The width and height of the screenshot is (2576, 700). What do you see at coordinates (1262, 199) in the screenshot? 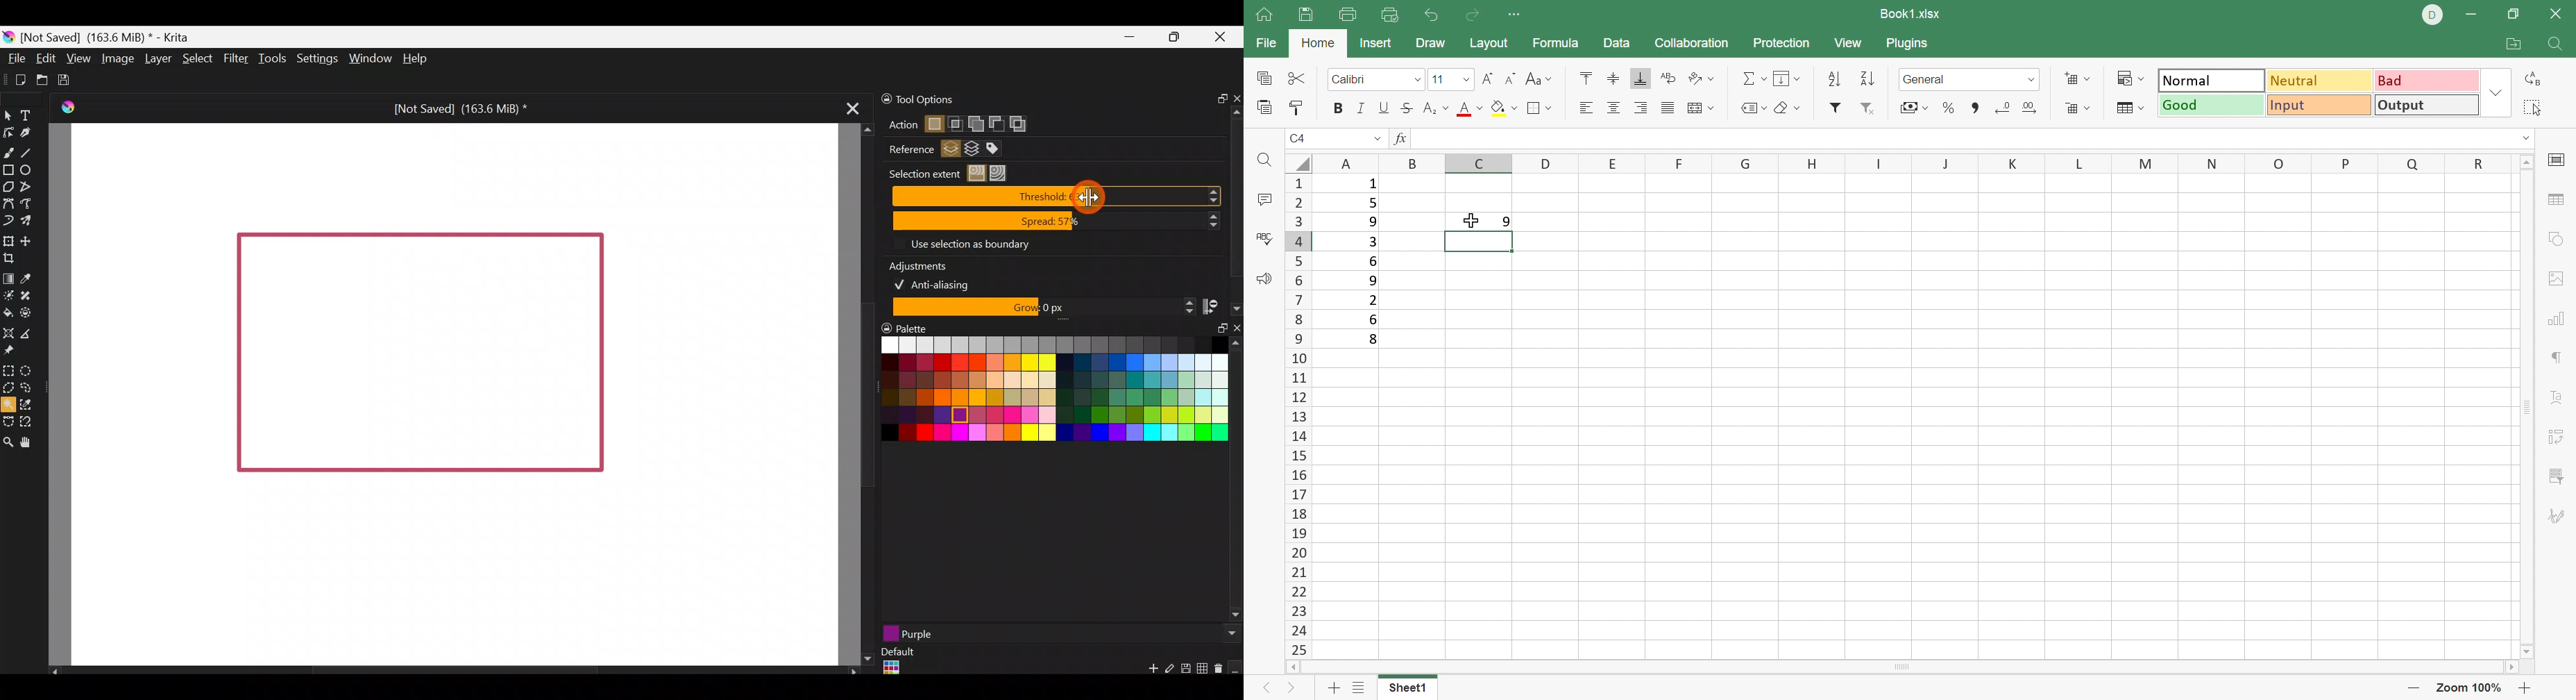
I see `Comments` at bounding box center [1262, 199].